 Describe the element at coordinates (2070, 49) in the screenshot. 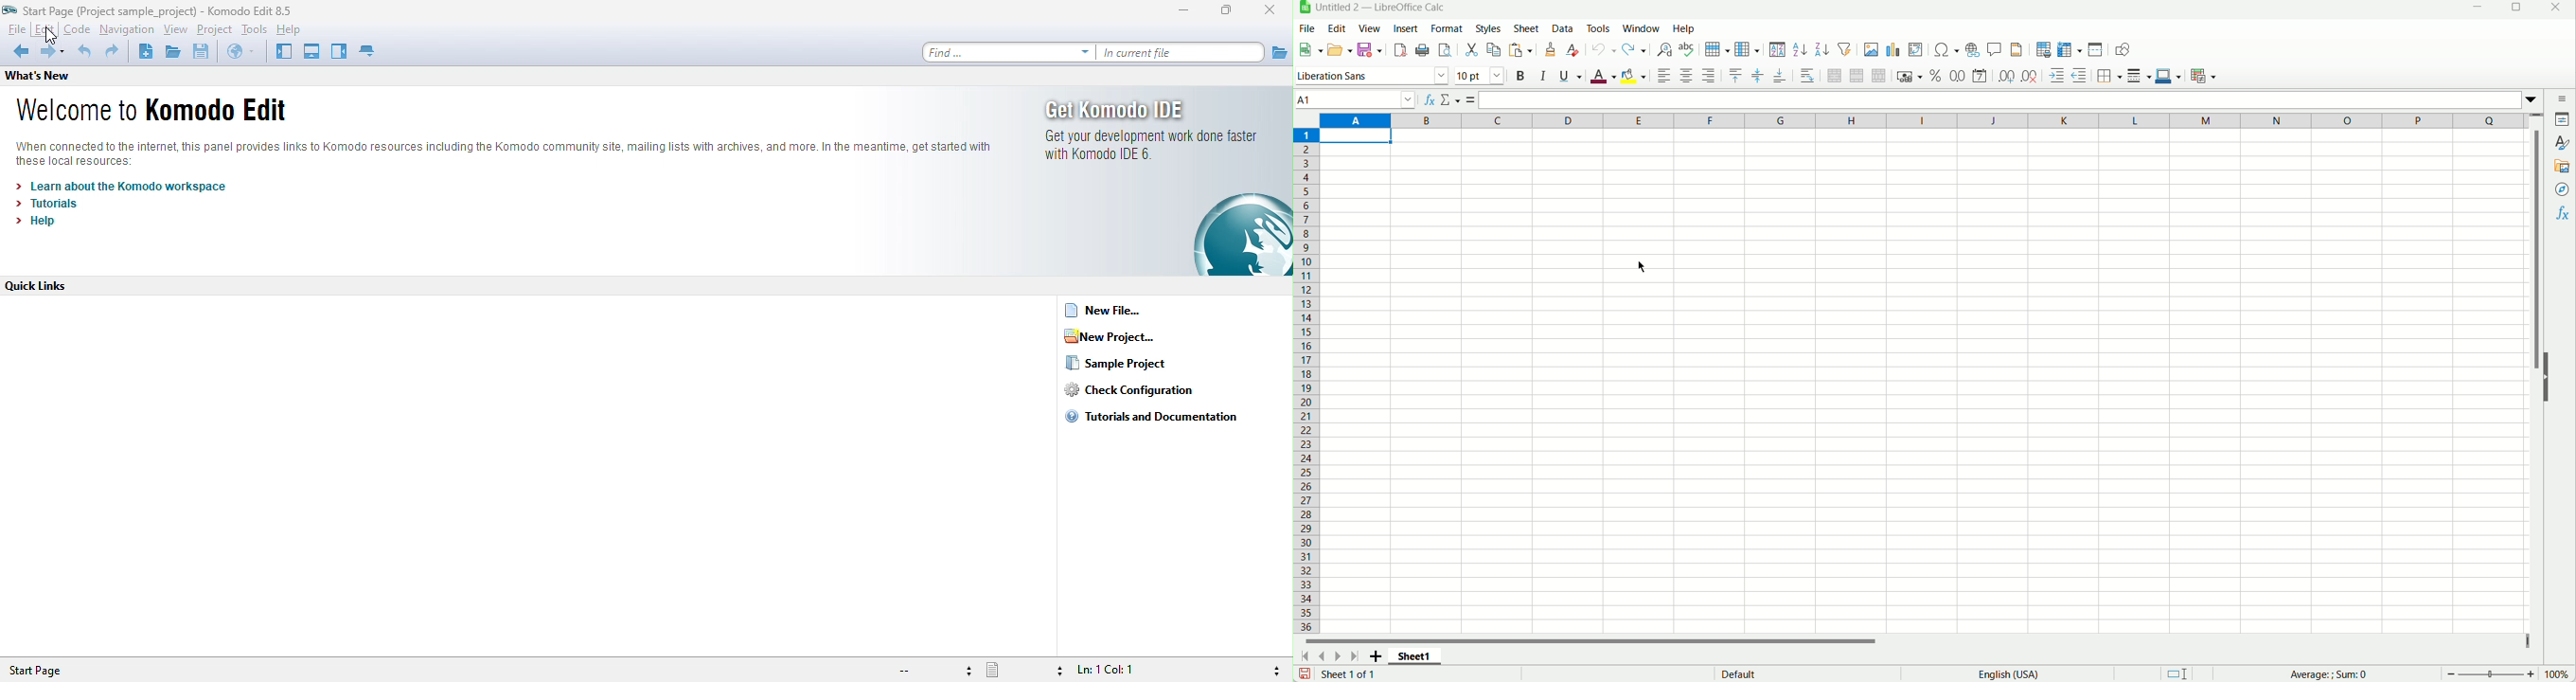

I see `Freeze rows and columns` at that location.